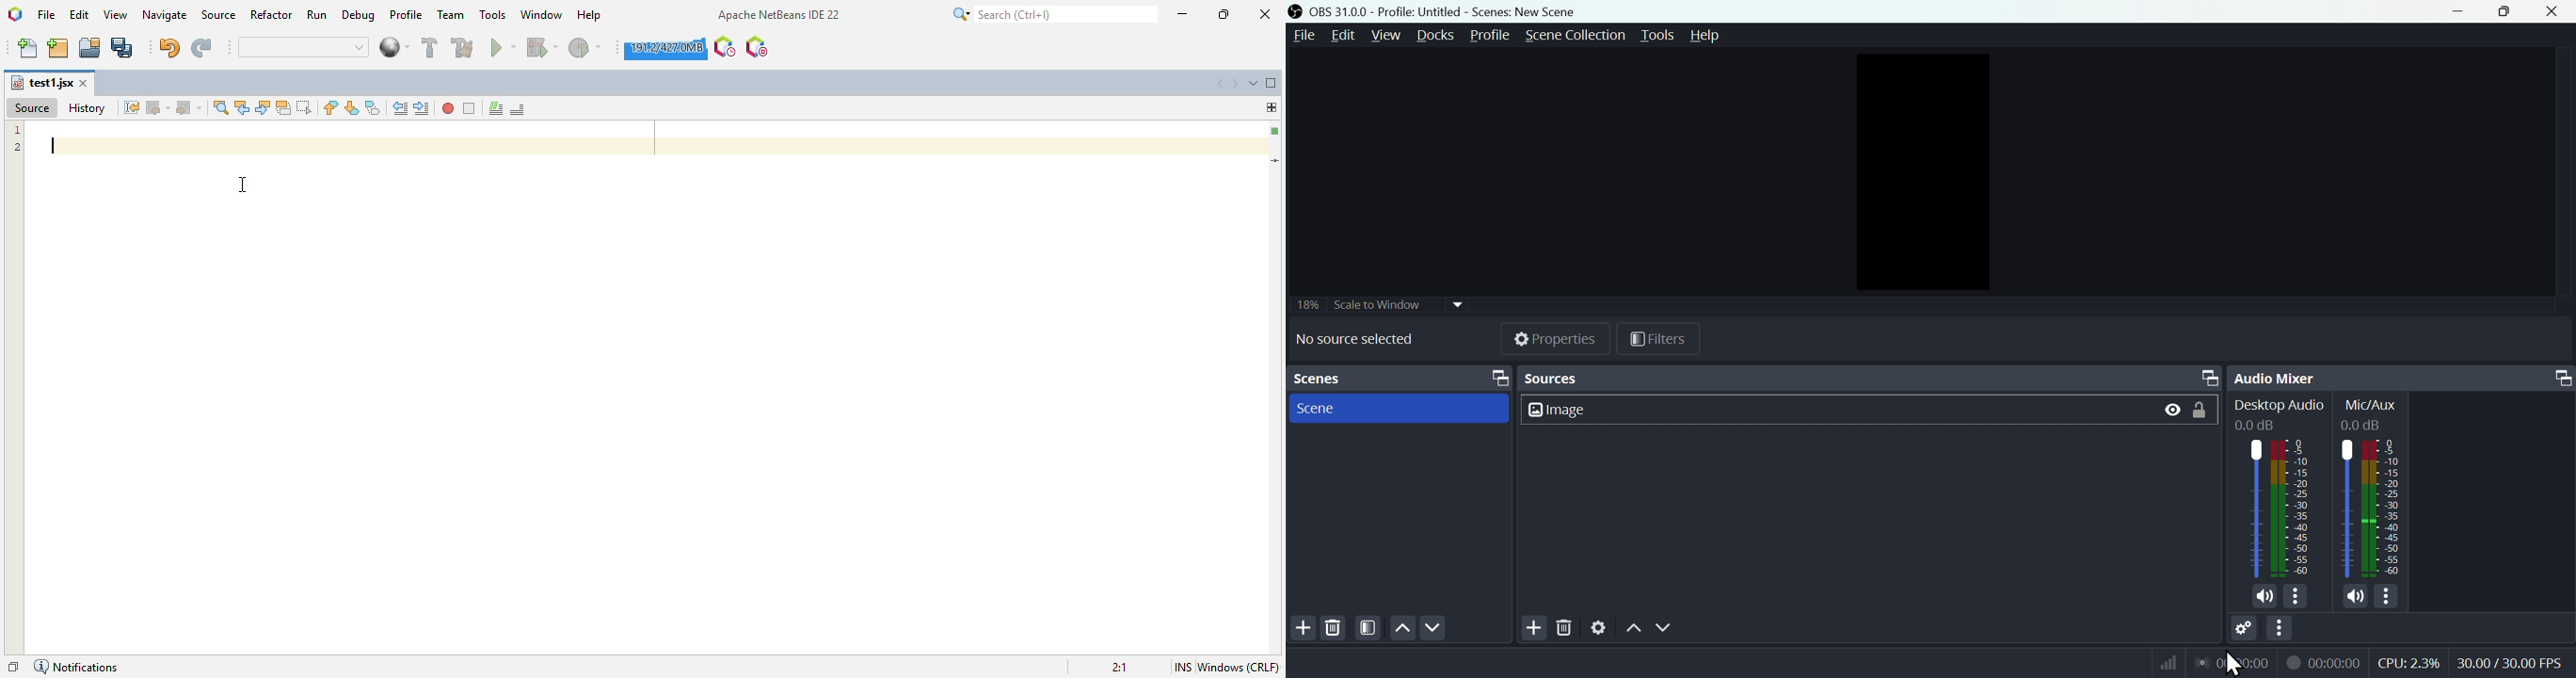 This screenshot has width=2576, height=700. I want to click on no errors, so click(1273, 132).